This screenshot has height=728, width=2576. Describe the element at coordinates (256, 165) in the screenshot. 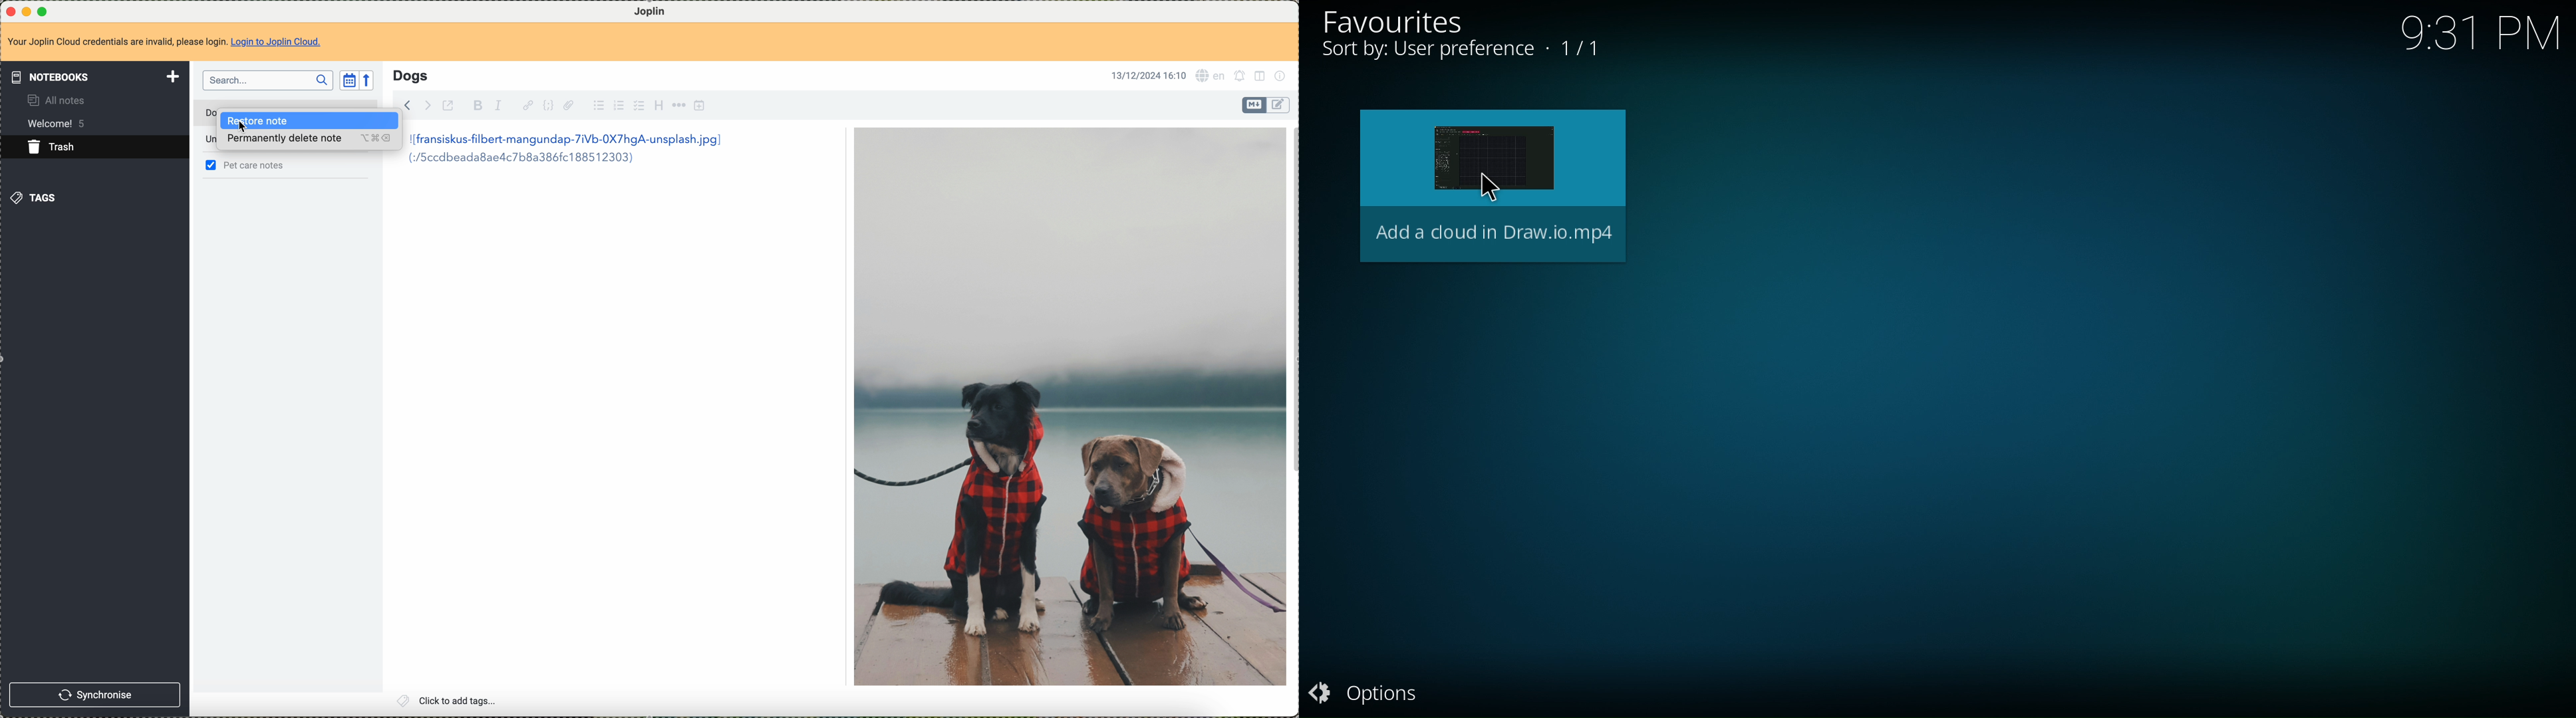

I see `pet care notes` at that location.